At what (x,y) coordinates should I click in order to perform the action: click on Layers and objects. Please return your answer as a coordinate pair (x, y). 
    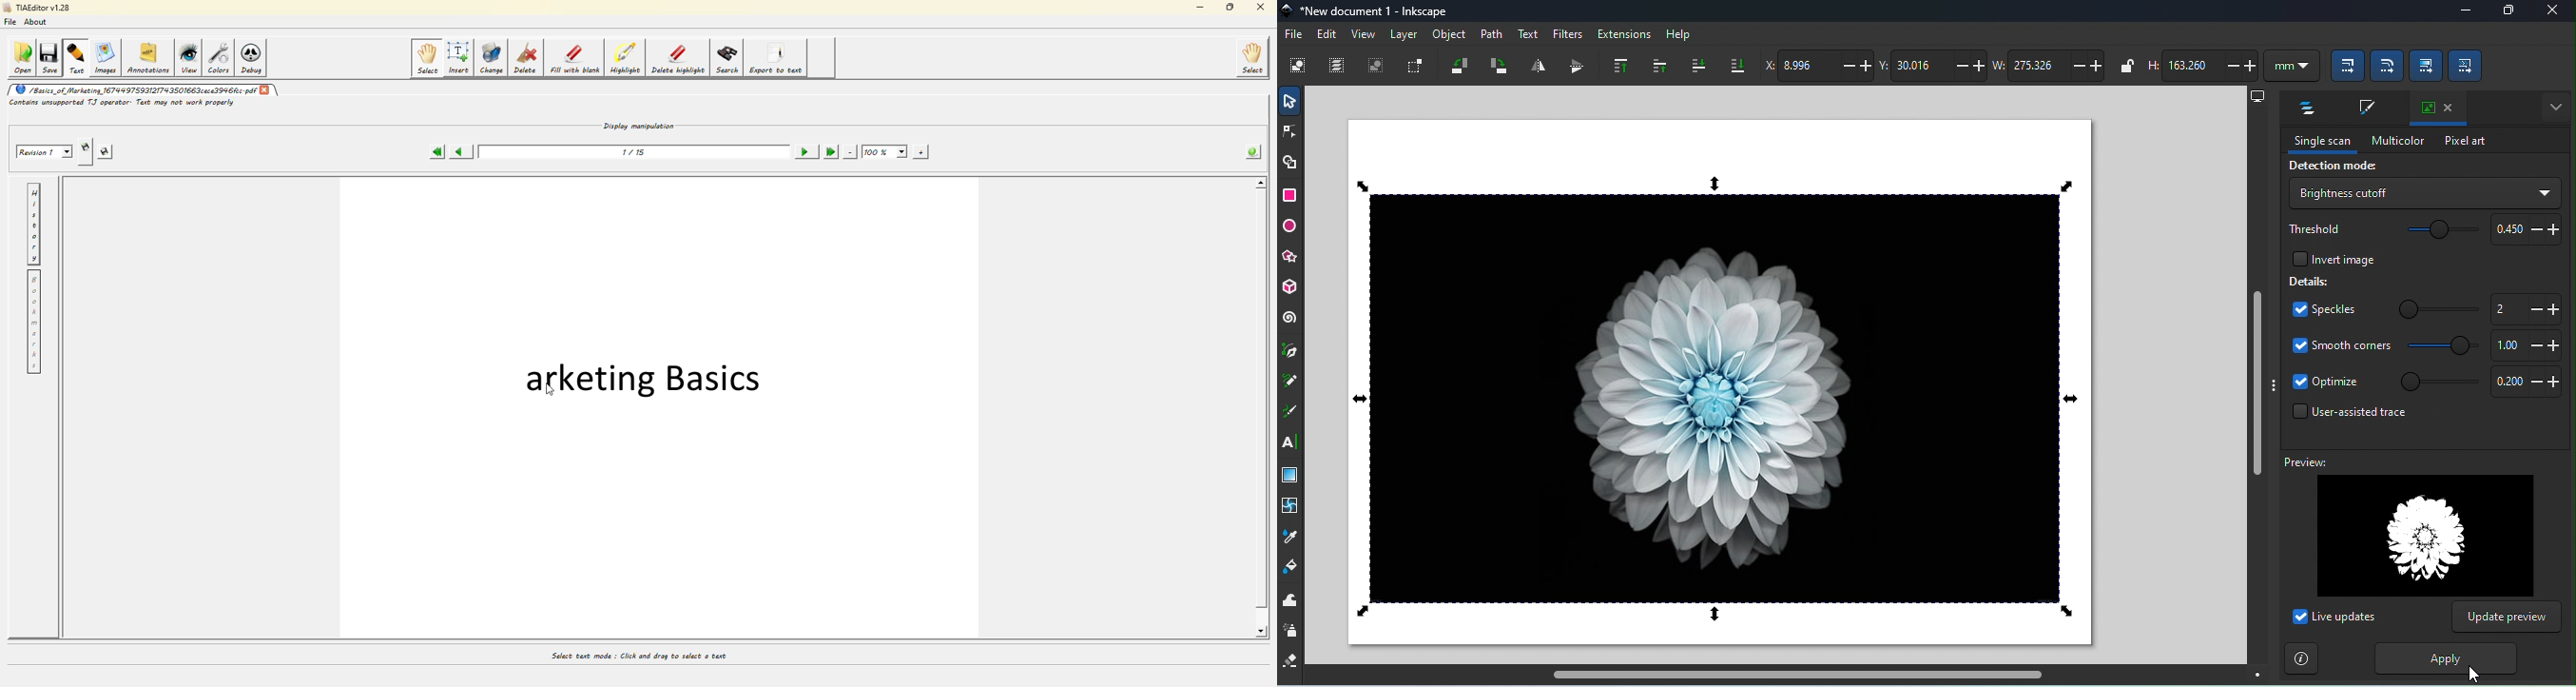
    Looking at the image, I should click on (2304, 108).